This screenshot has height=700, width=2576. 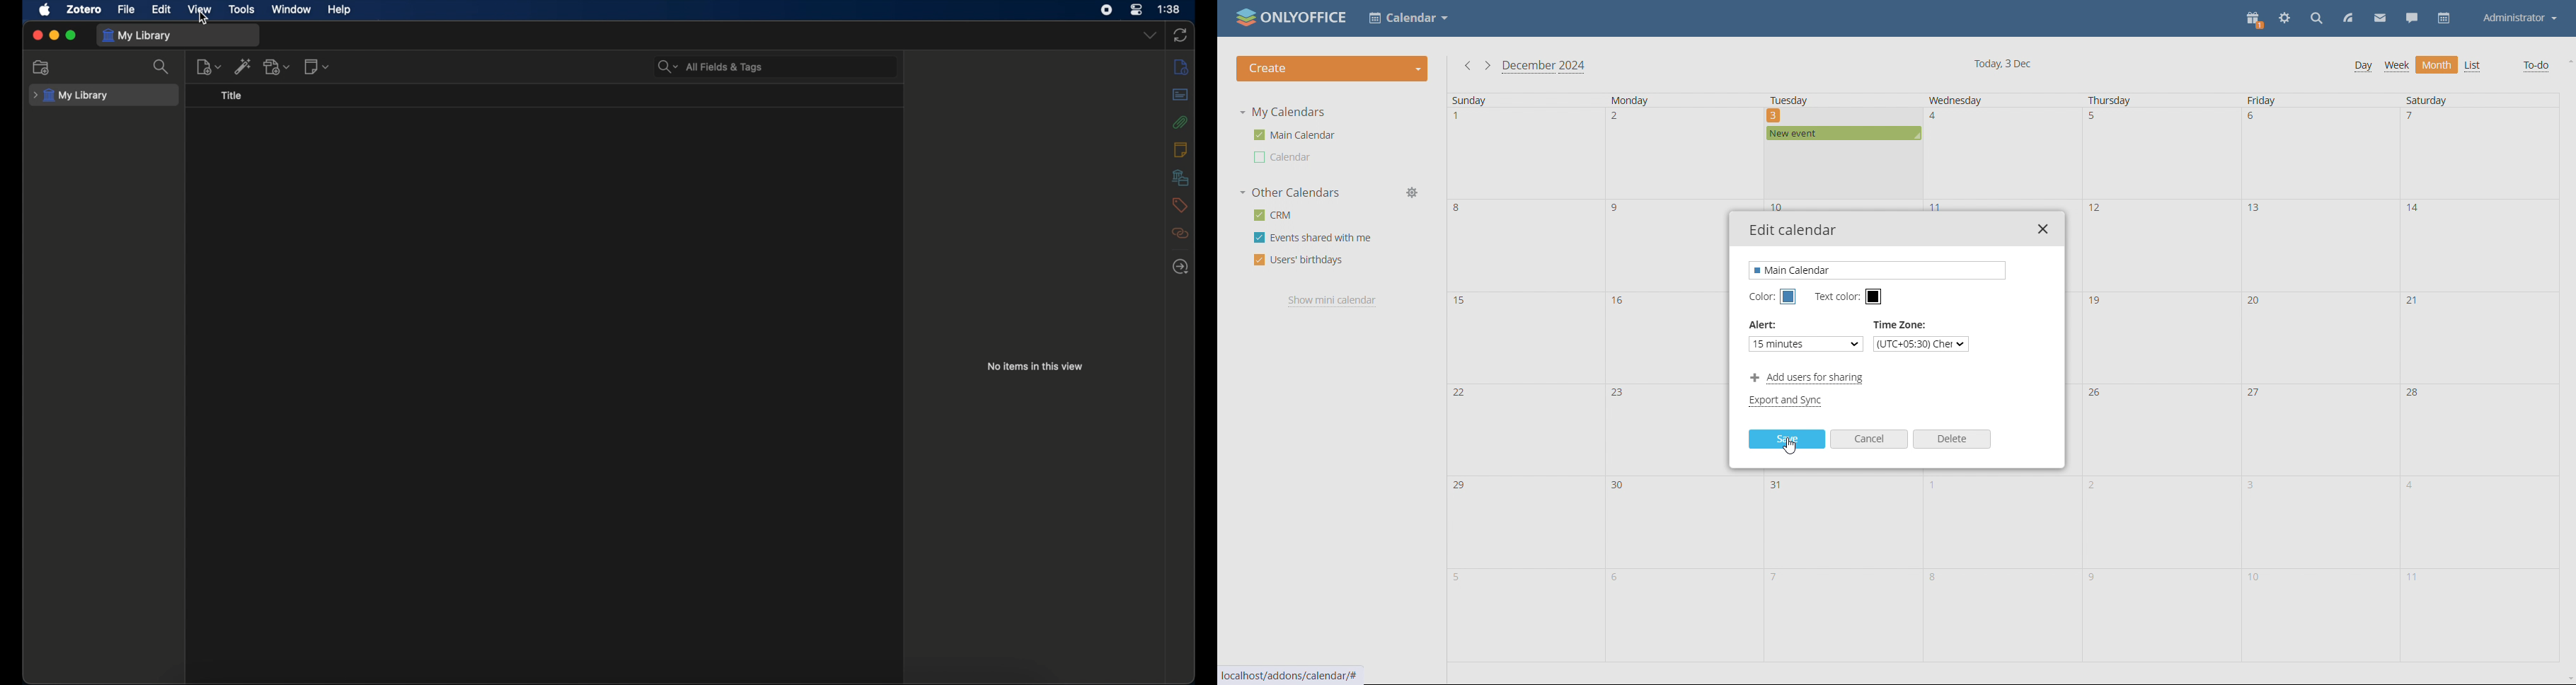 I want to click on view, so click(x=199, y=9).